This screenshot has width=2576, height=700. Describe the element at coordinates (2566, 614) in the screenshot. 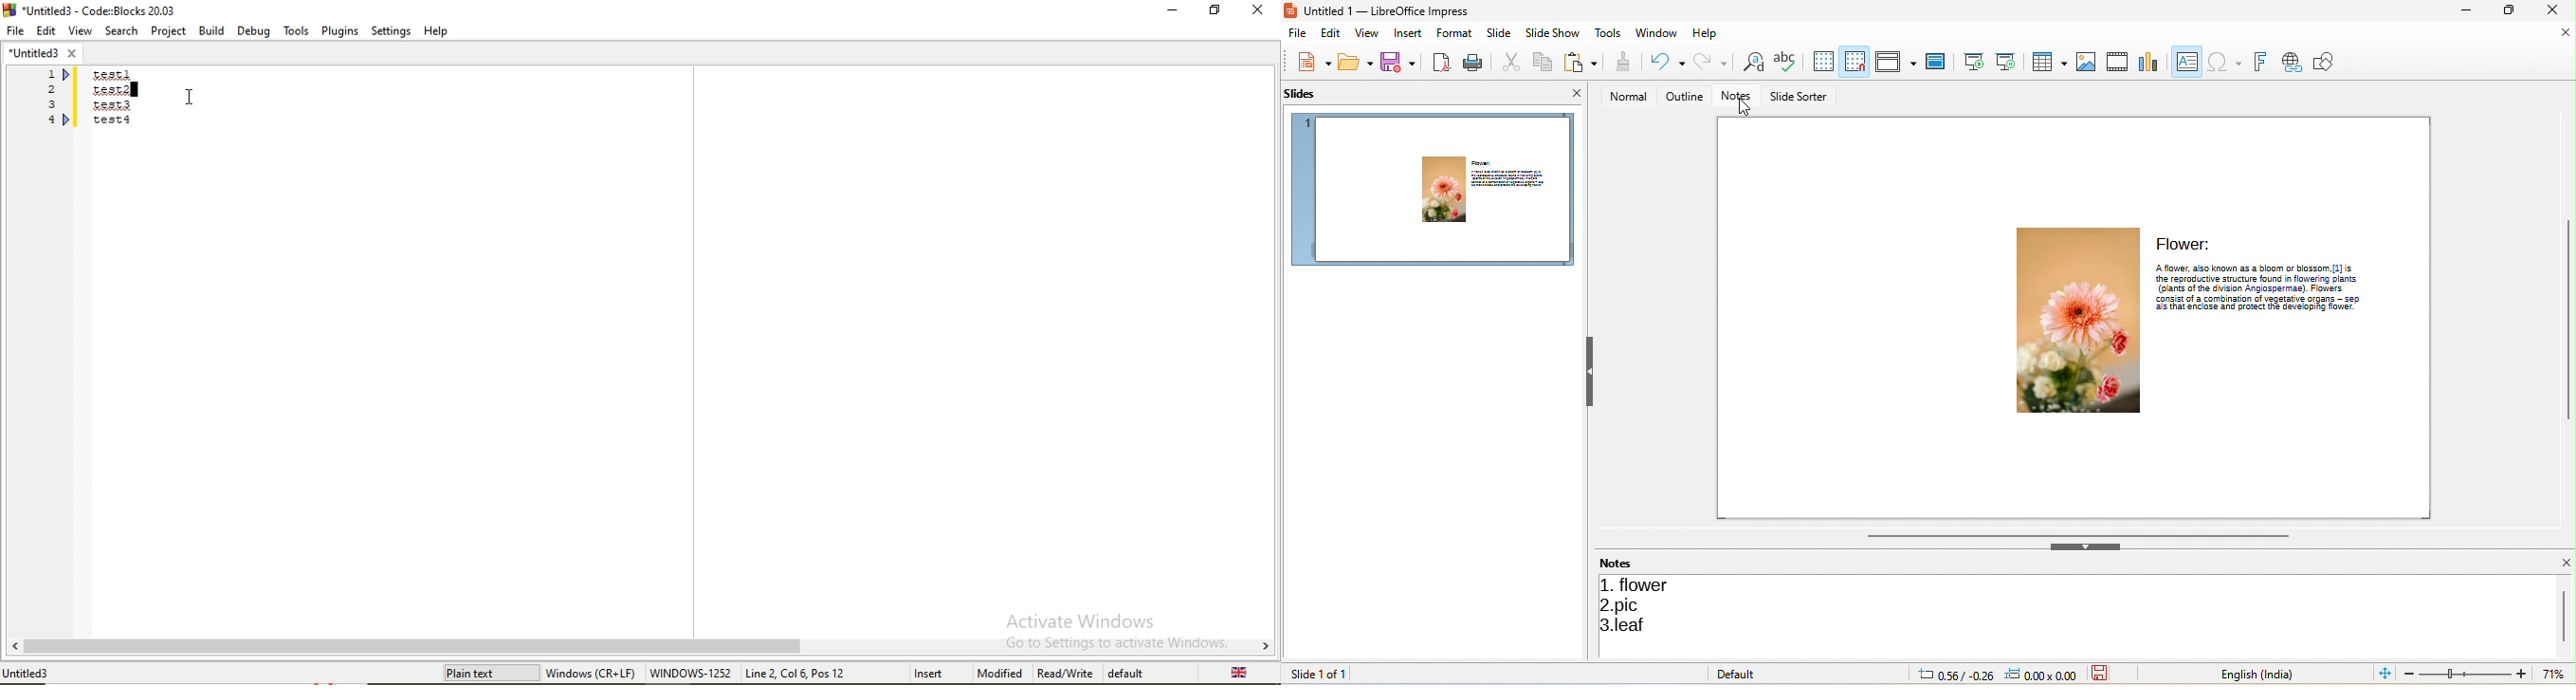

I see `vertical scroll bar` at that location.